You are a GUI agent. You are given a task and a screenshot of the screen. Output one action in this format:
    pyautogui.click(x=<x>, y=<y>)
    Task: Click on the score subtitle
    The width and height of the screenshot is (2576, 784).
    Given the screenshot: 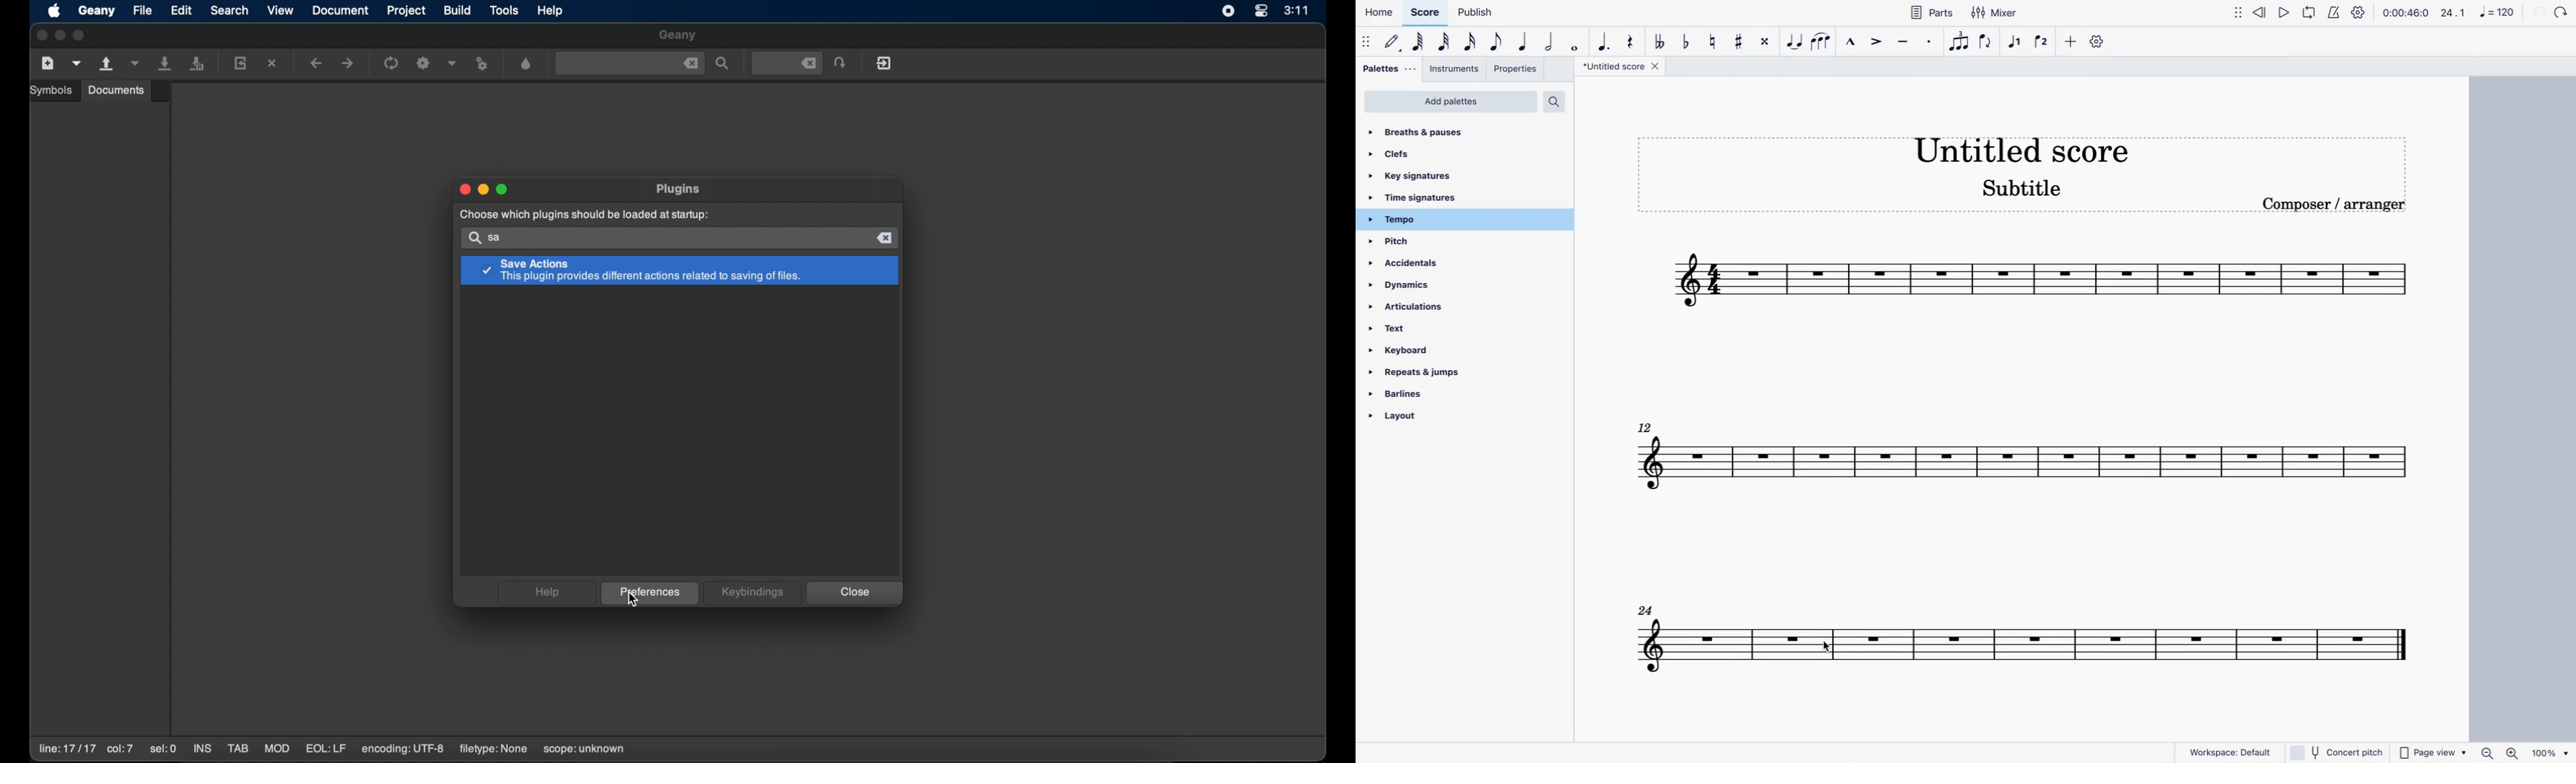 What is the action you would take?
    pyautogui.click(x=2027, y=190)
    